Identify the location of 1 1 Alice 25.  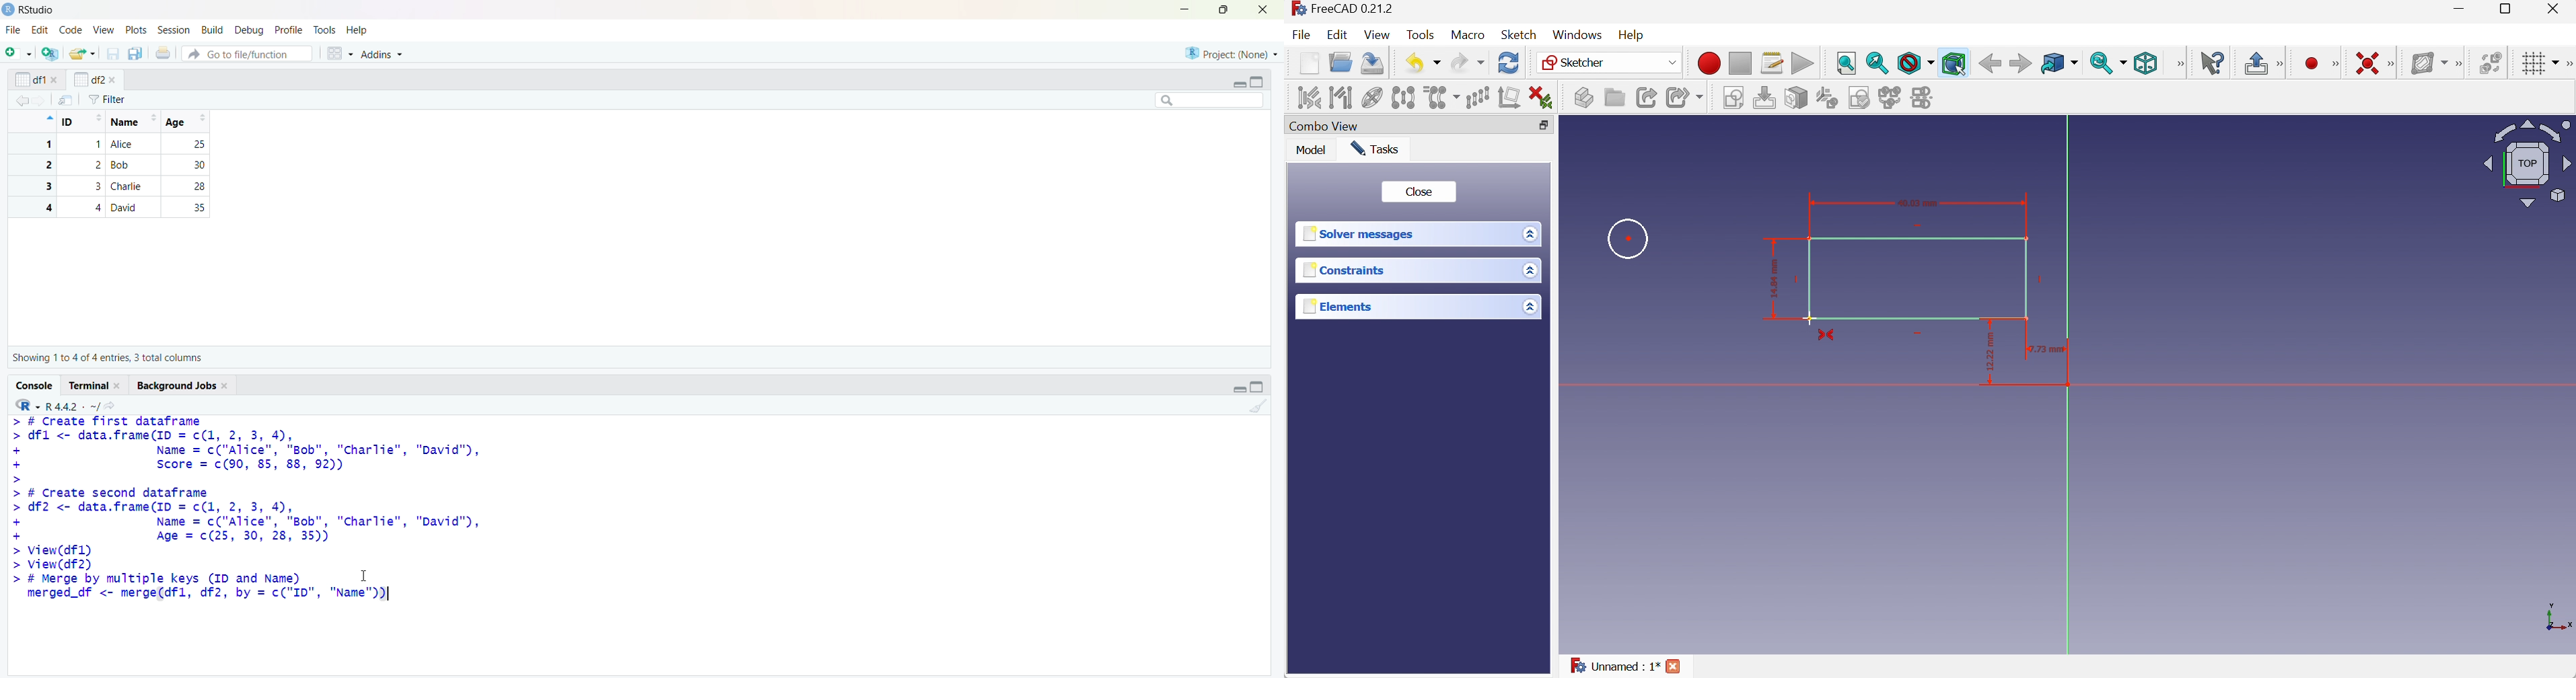
(115, 144).